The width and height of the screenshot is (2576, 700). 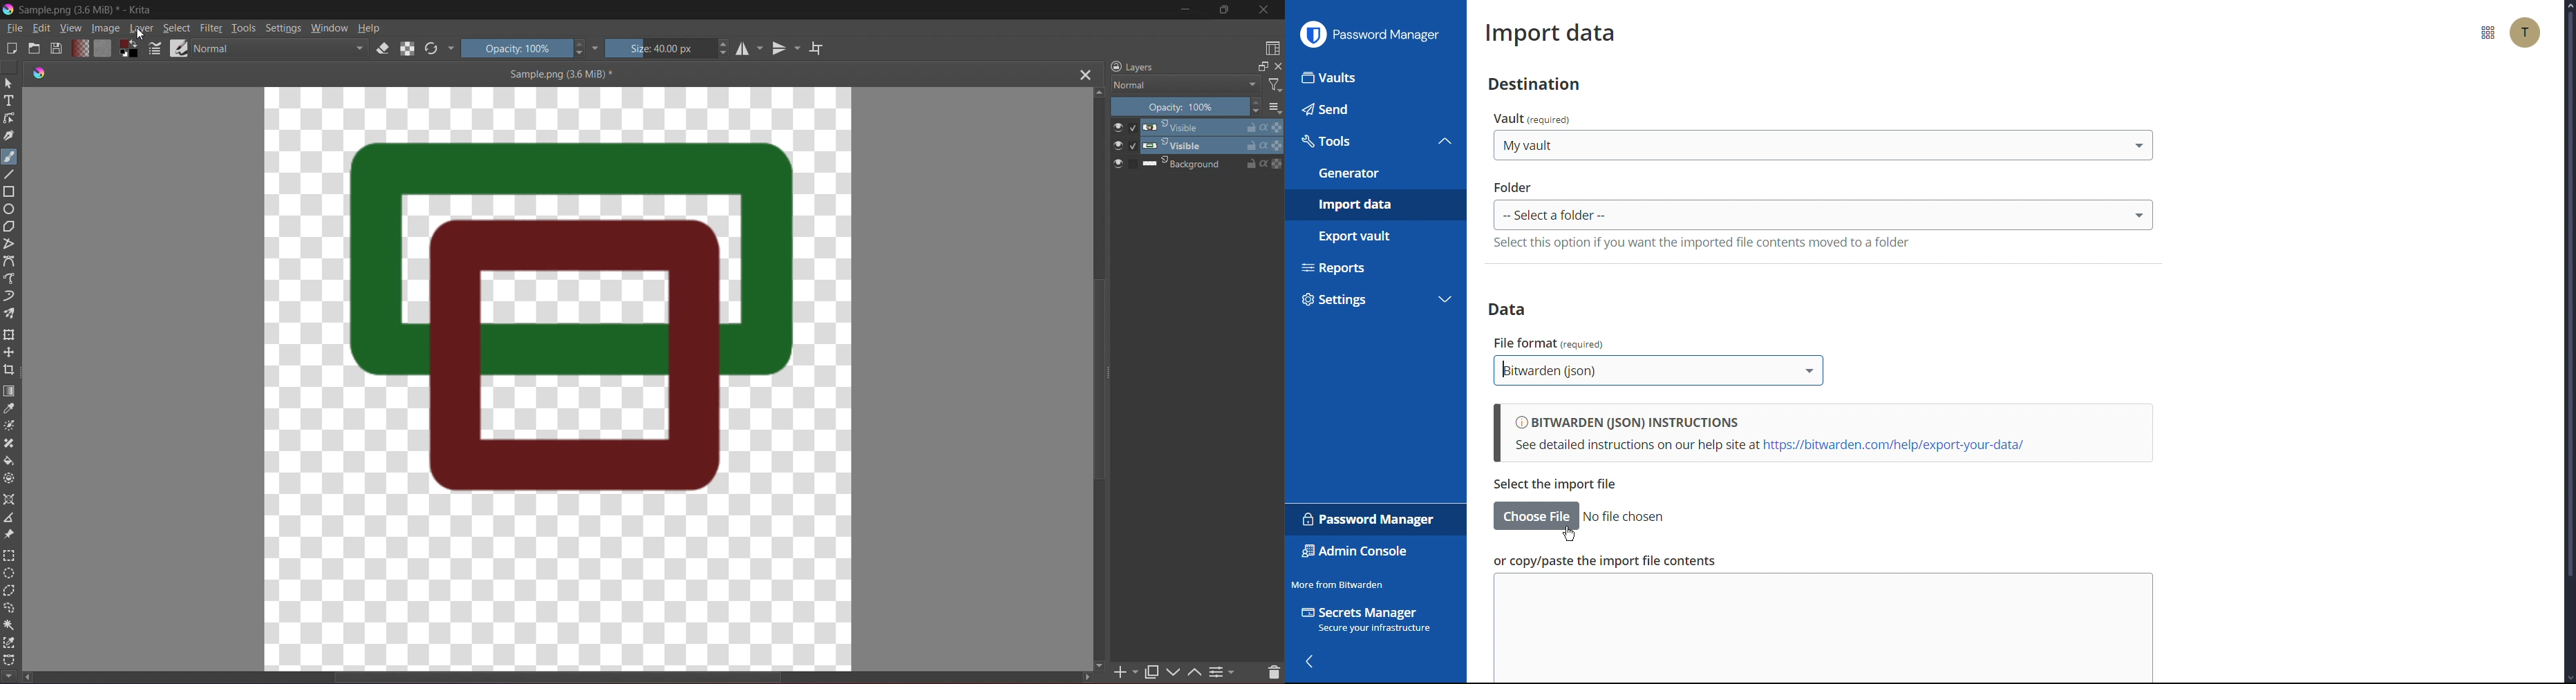 I want to click on Admin Console, so click(x=1356, y=553).